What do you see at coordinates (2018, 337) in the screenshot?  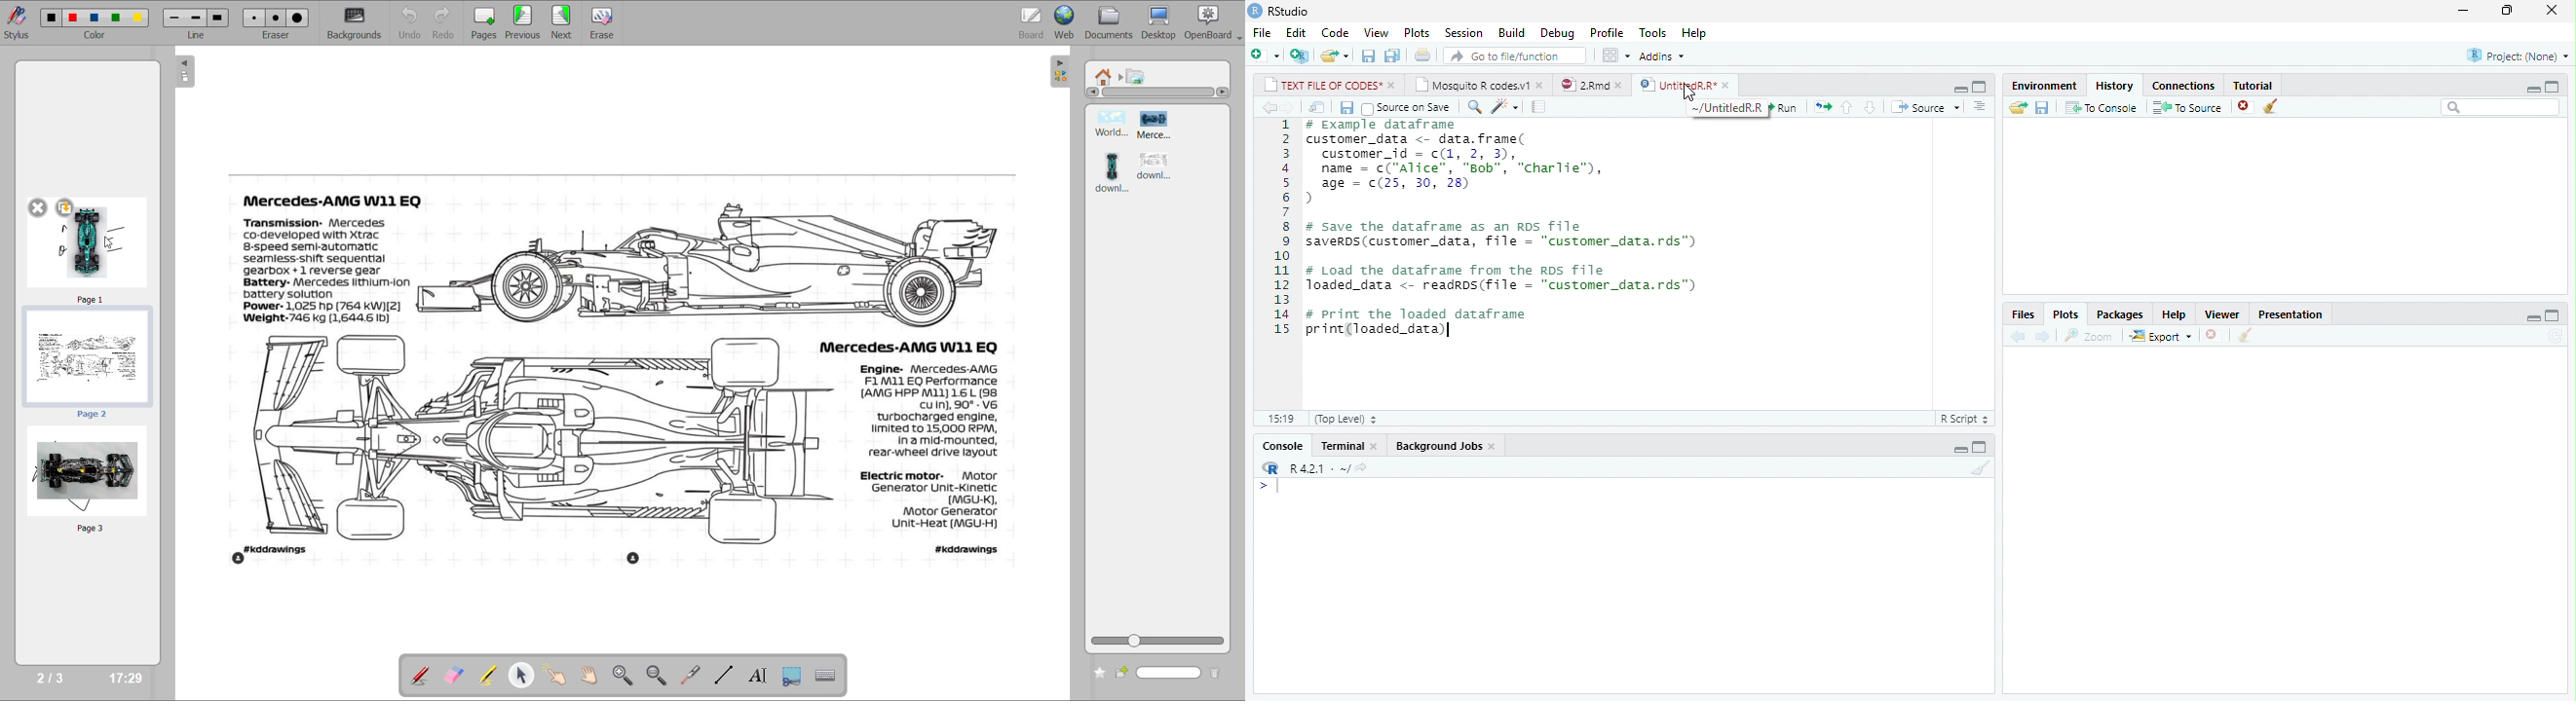 I see `back` at bounding box center [2018, 337].